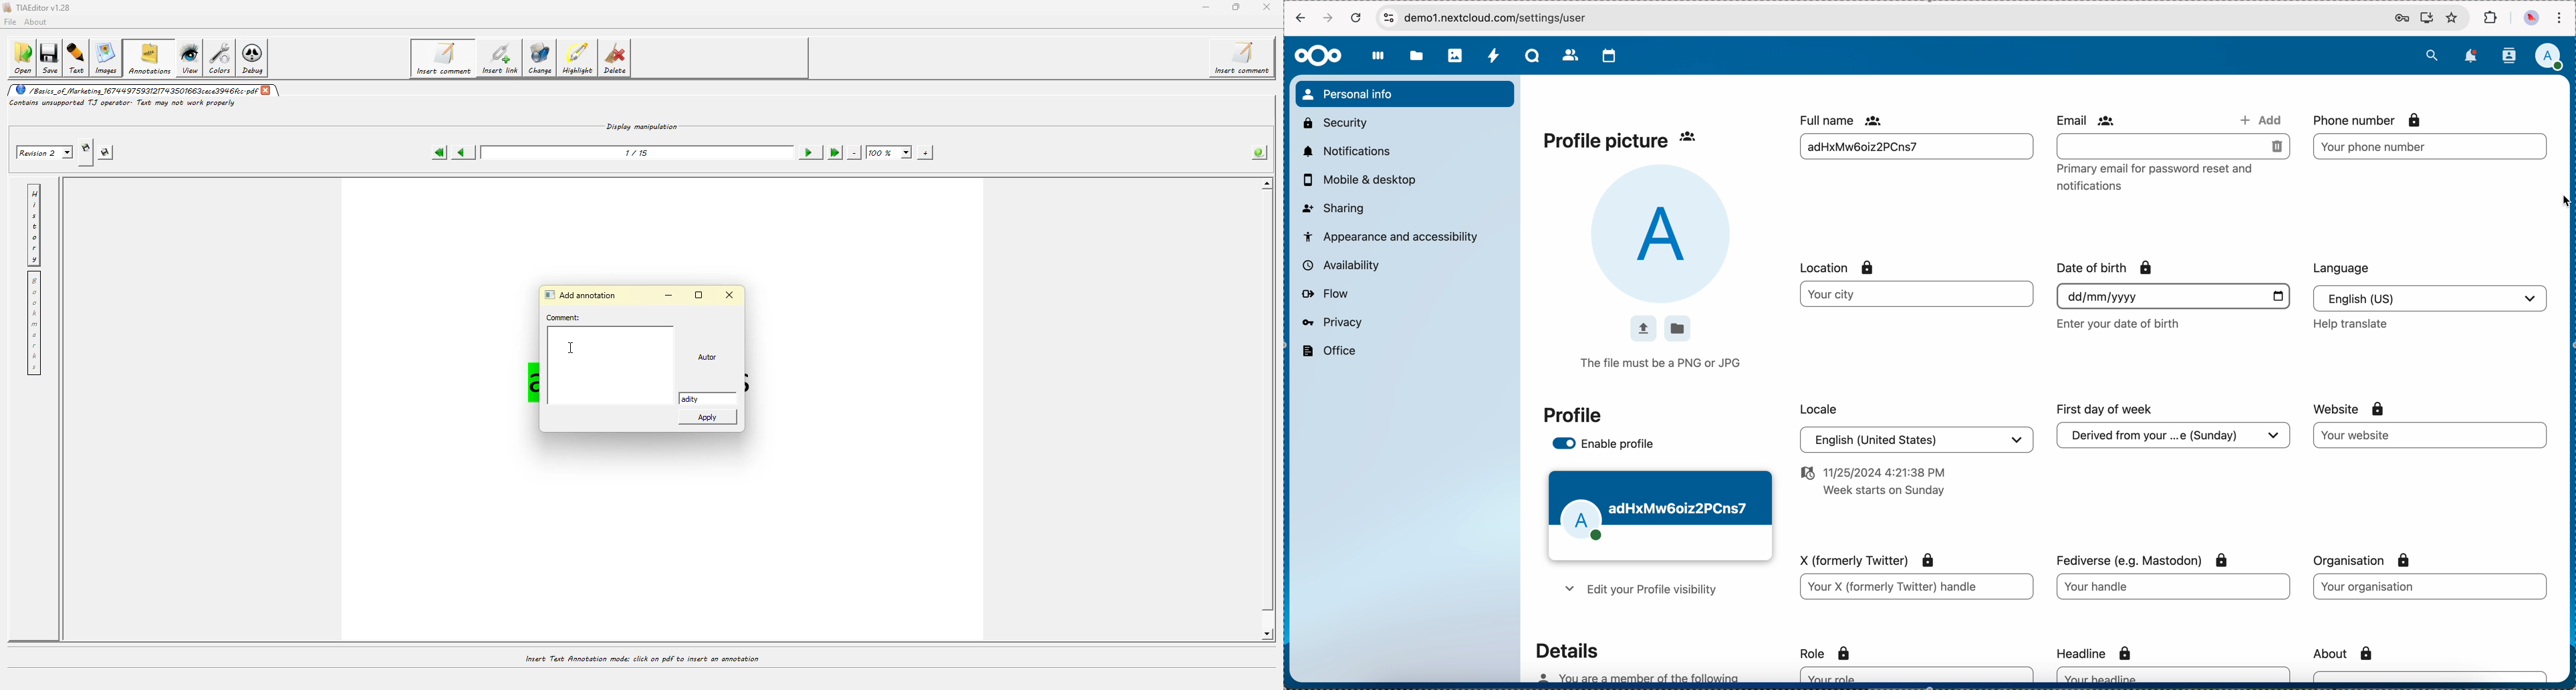  What do you see at coordinates (2119, 323) in the screenshot?
I see `enter your date of birth` at bounding box center [2119, 323].